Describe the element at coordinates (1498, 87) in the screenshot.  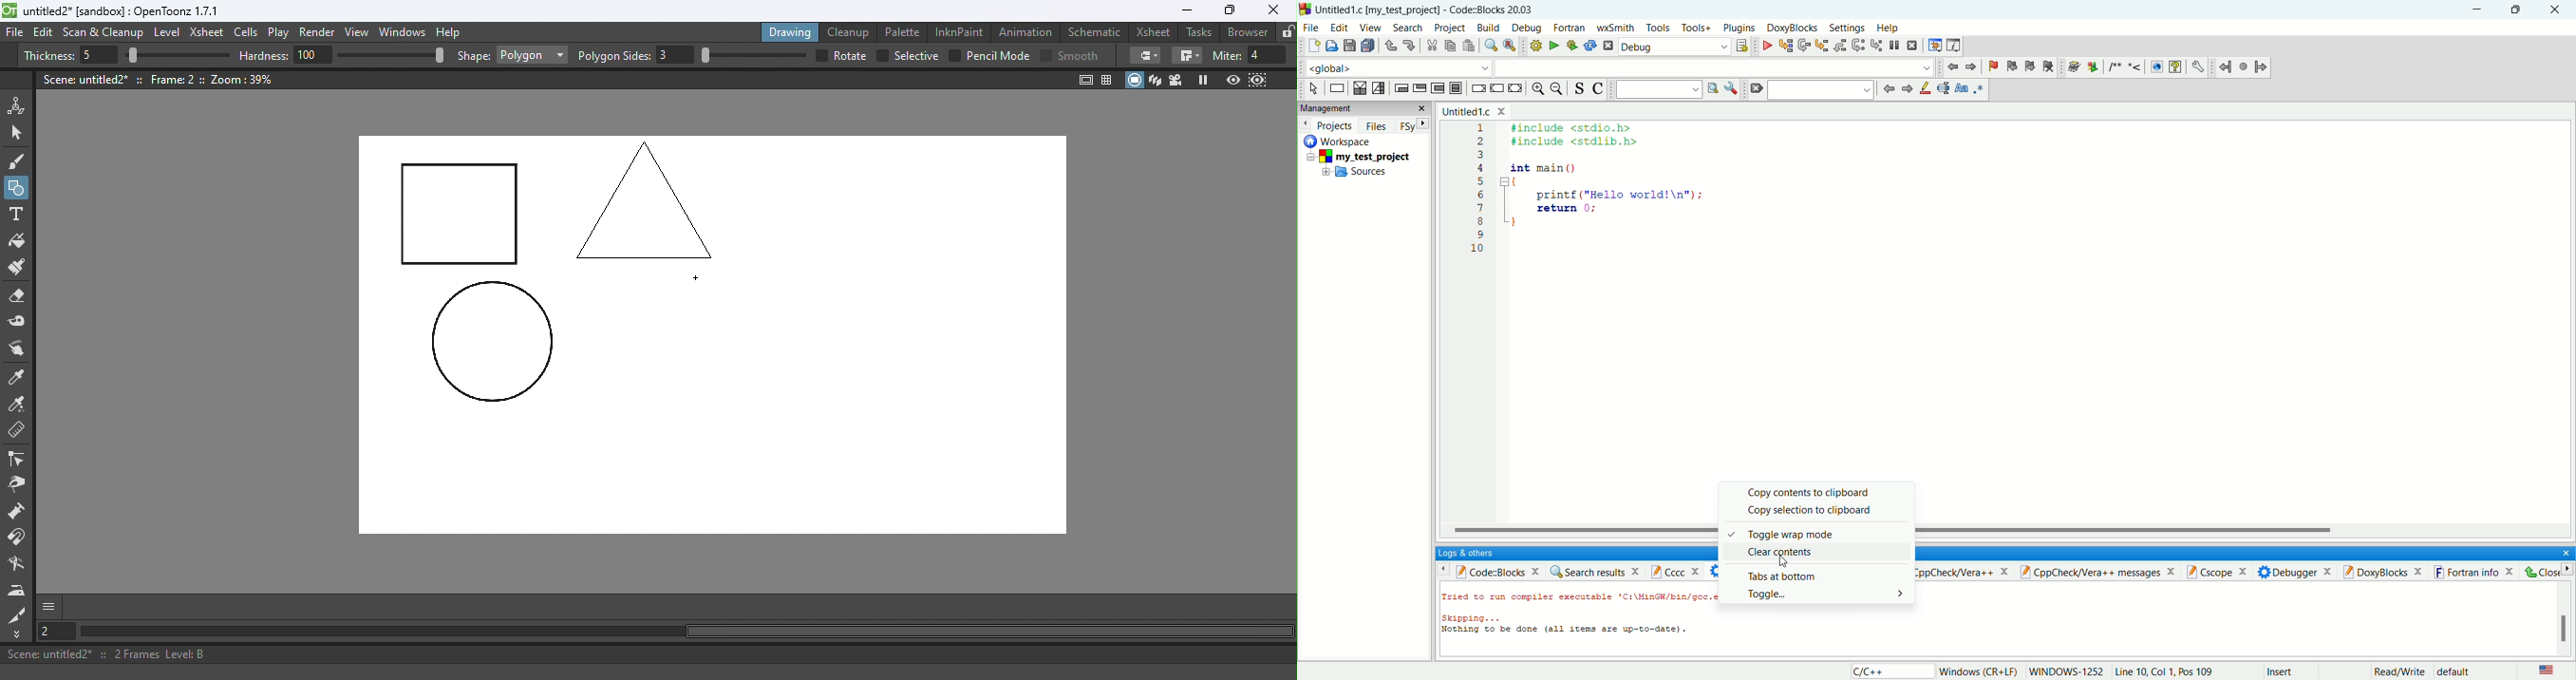
I see `continue instruction` at that location.